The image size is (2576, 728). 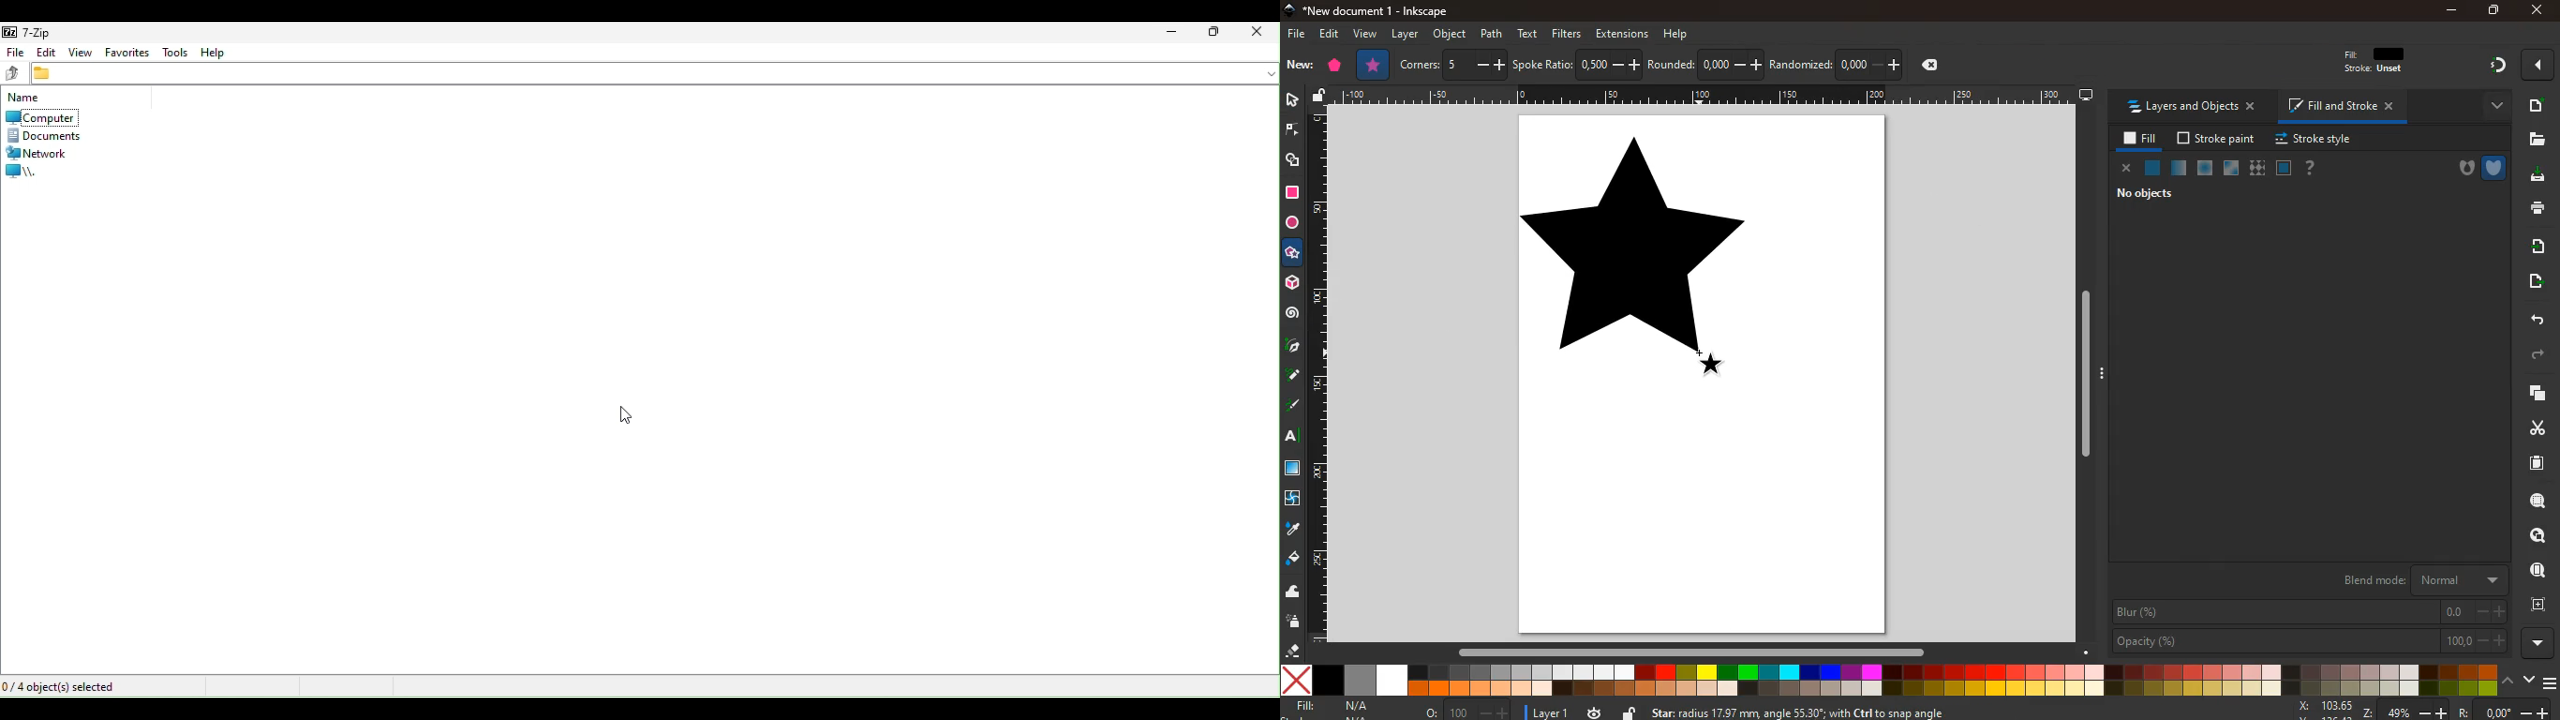 I want to click on frame, so click(x=2283, y=167).